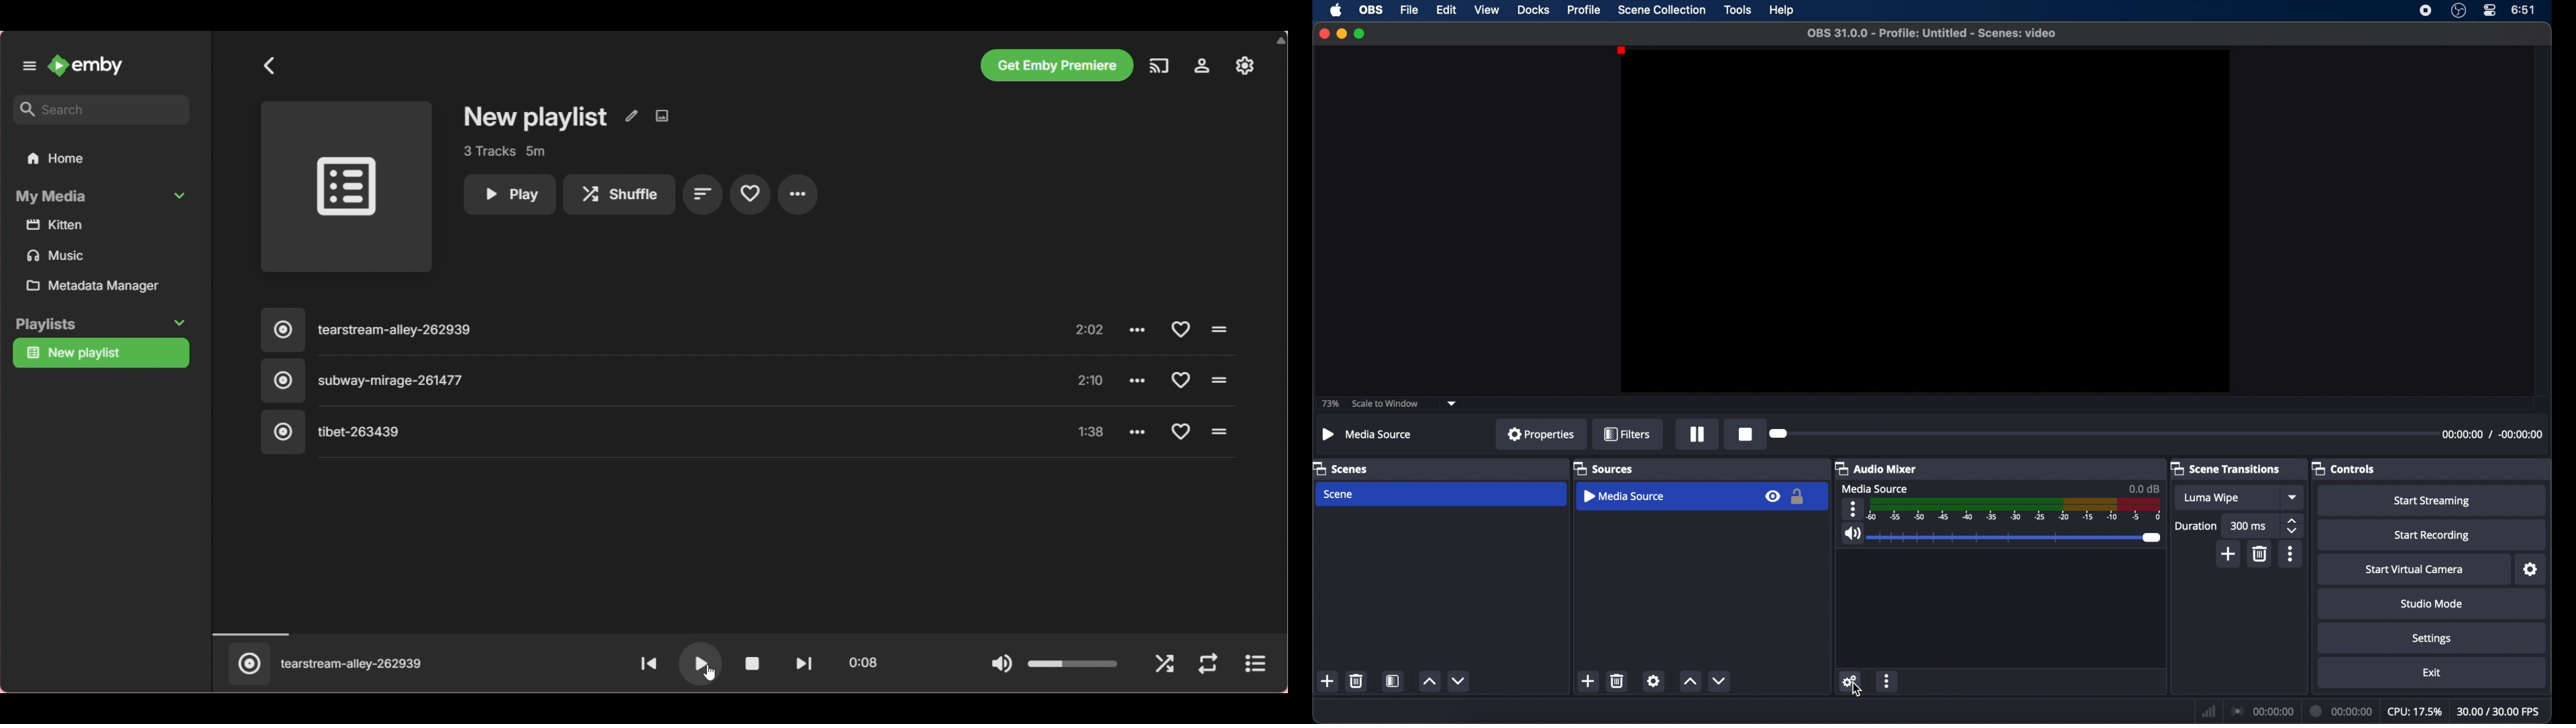 The image size is (2576, 728). I want to click on visibility, so click(1772, 495).